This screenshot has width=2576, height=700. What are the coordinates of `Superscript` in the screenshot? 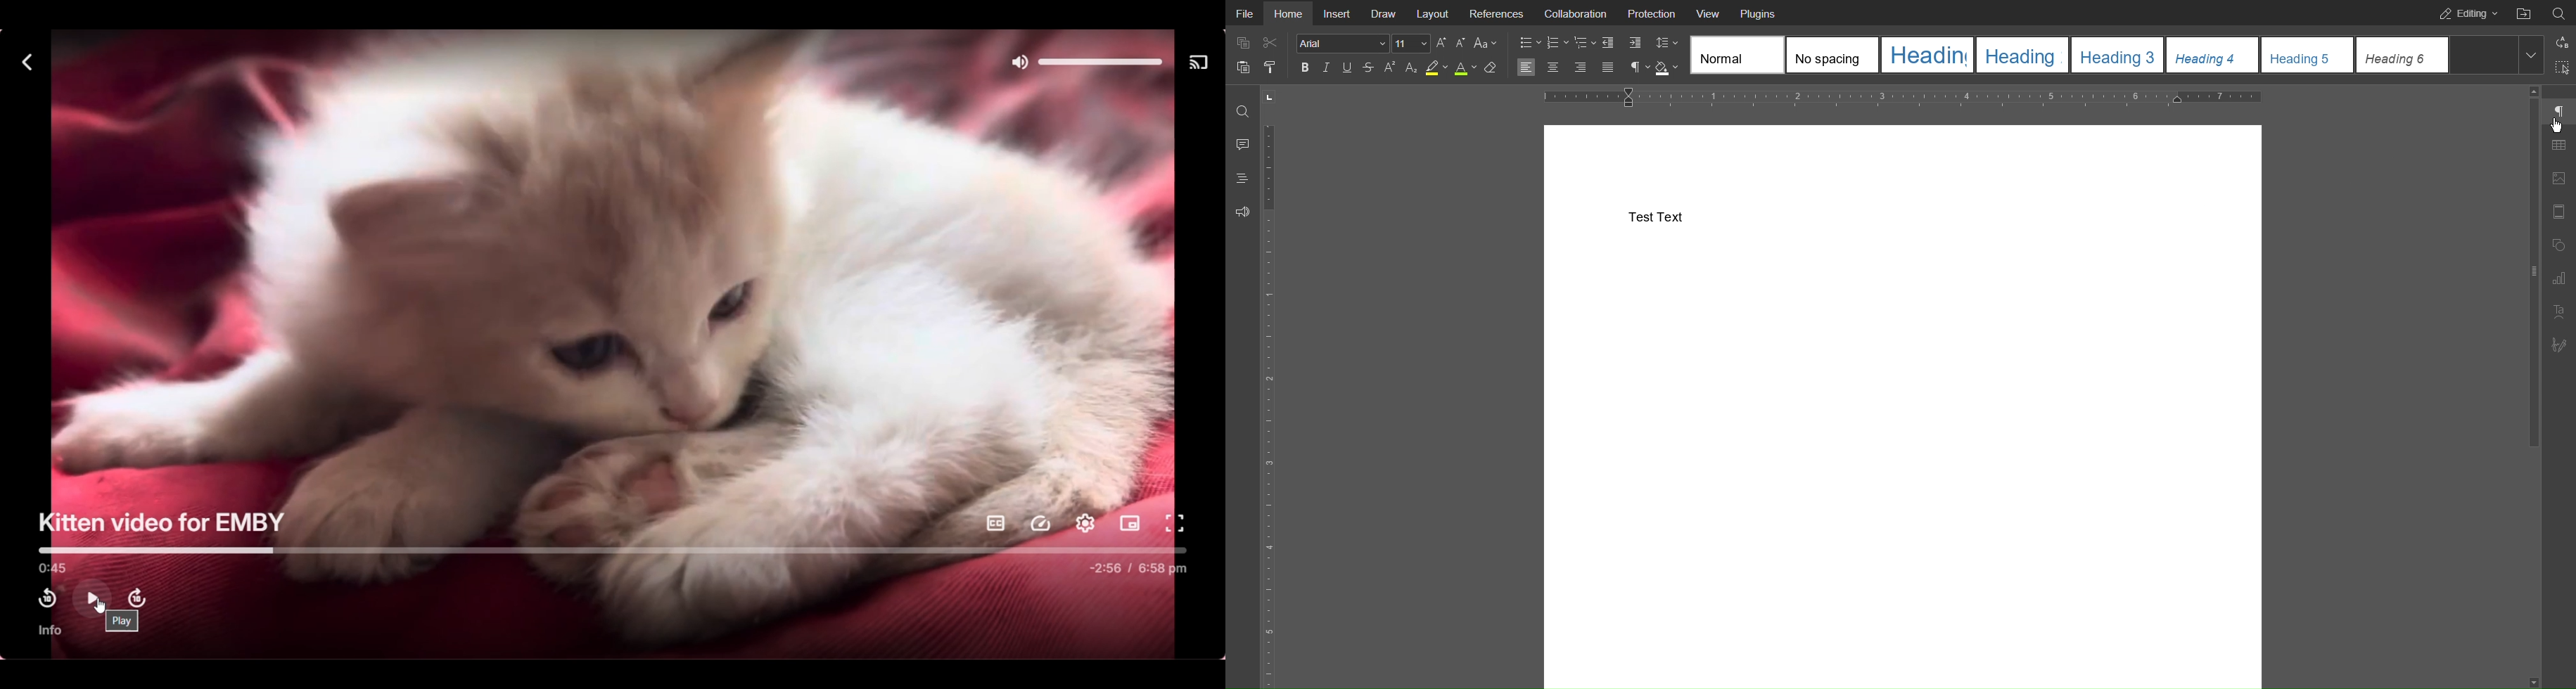 It's located at (1389, 68).